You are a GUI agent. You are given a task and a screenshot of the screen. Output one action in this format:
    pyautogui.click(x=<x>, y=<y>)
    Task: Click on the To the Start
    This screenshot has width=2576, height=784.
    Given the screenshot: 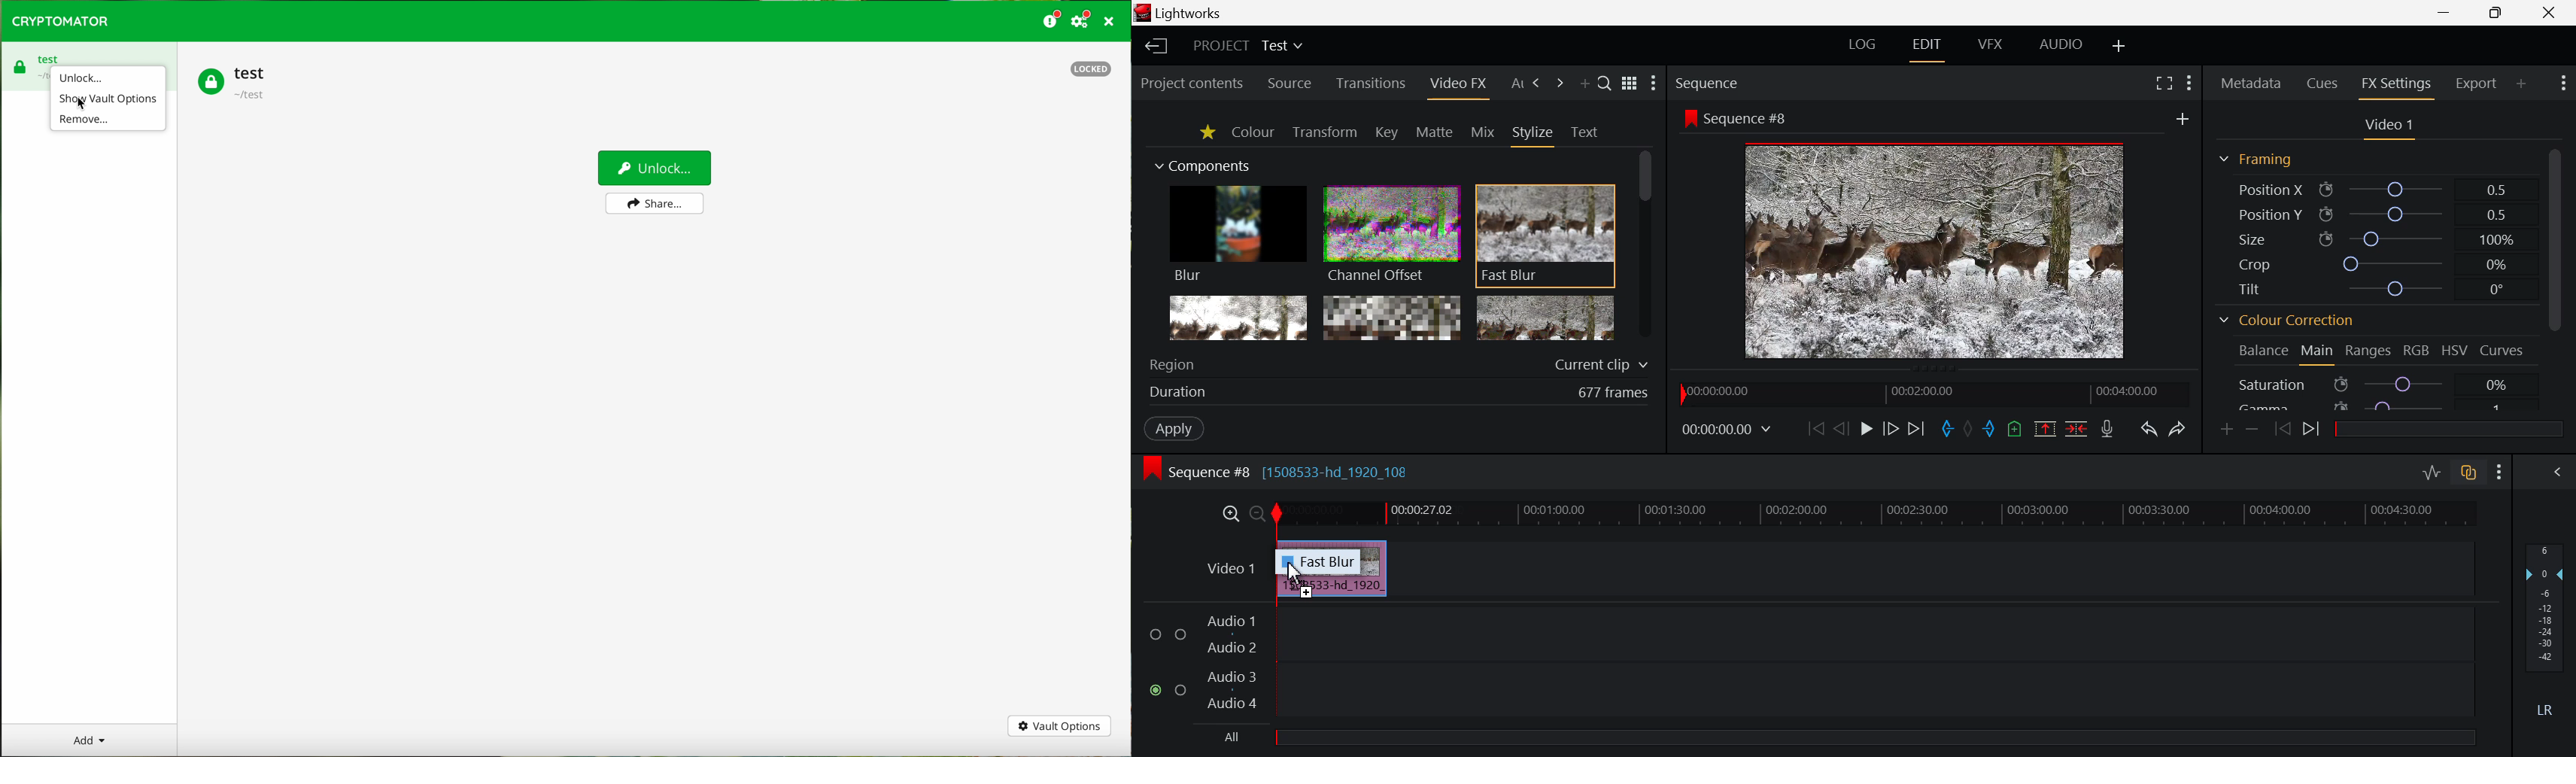 What is the action you would take?
    pyautogui.click(x=1815, y=430)
    